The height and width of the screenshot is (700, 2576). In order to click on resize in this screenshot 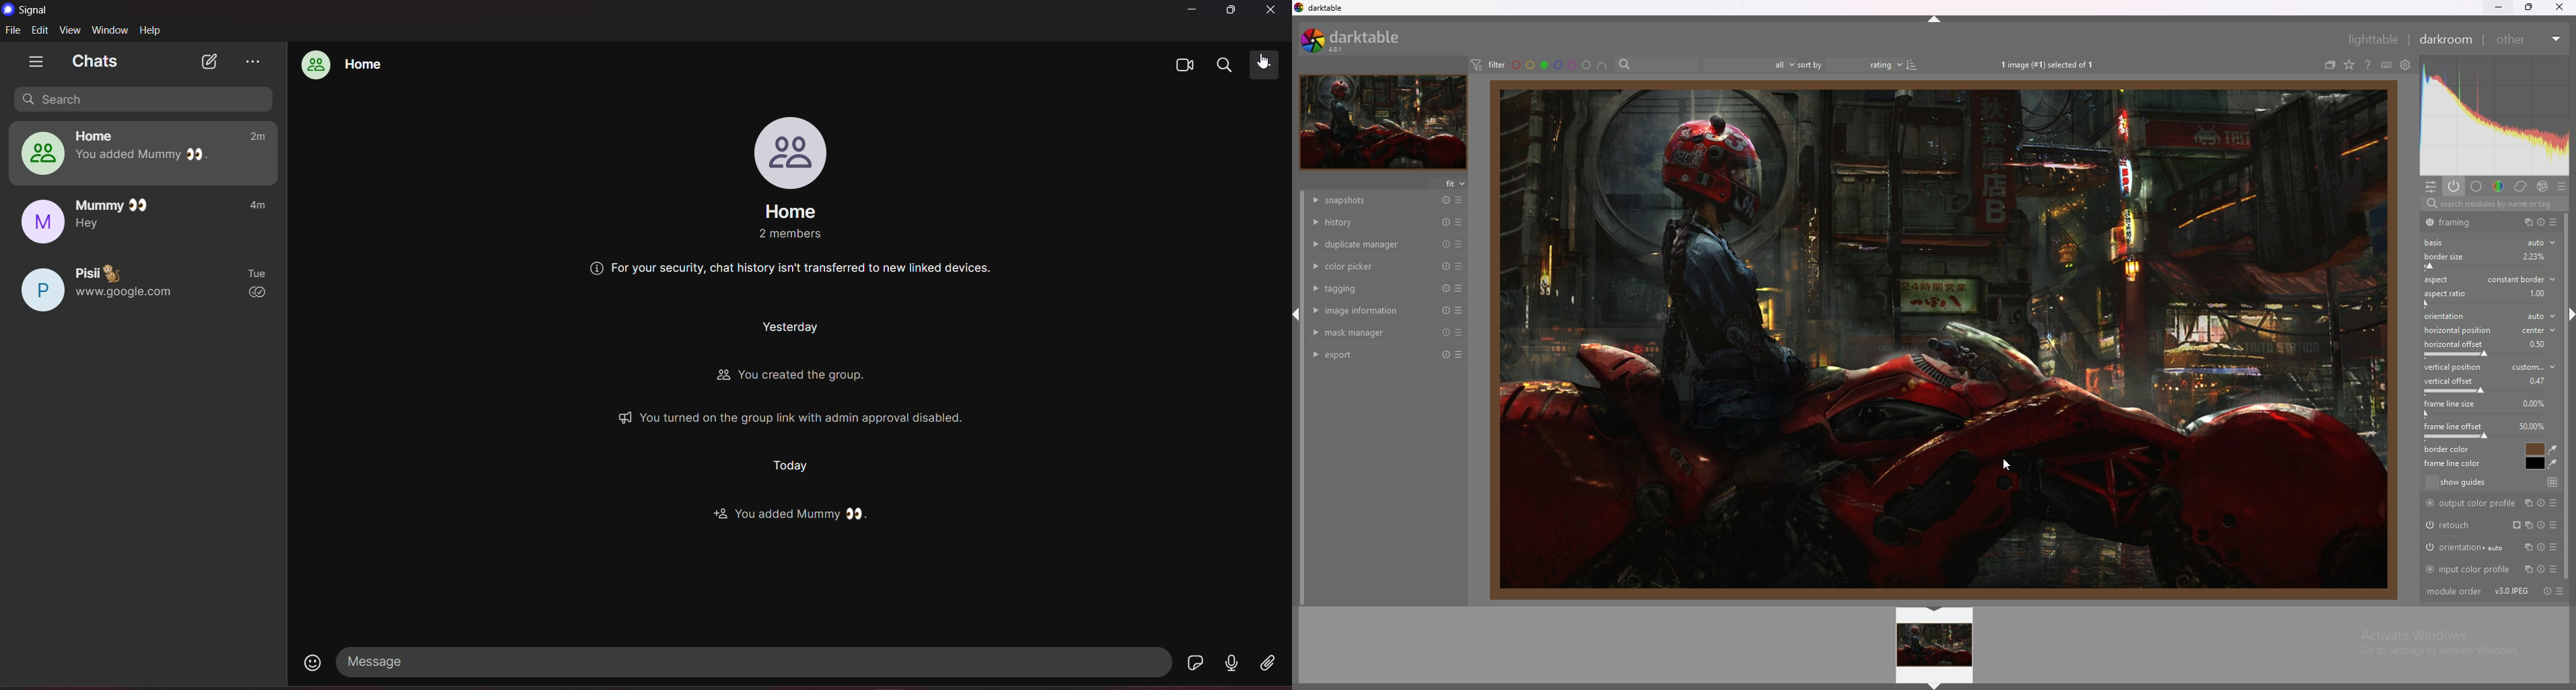, I will do `click(2532, 7)`.